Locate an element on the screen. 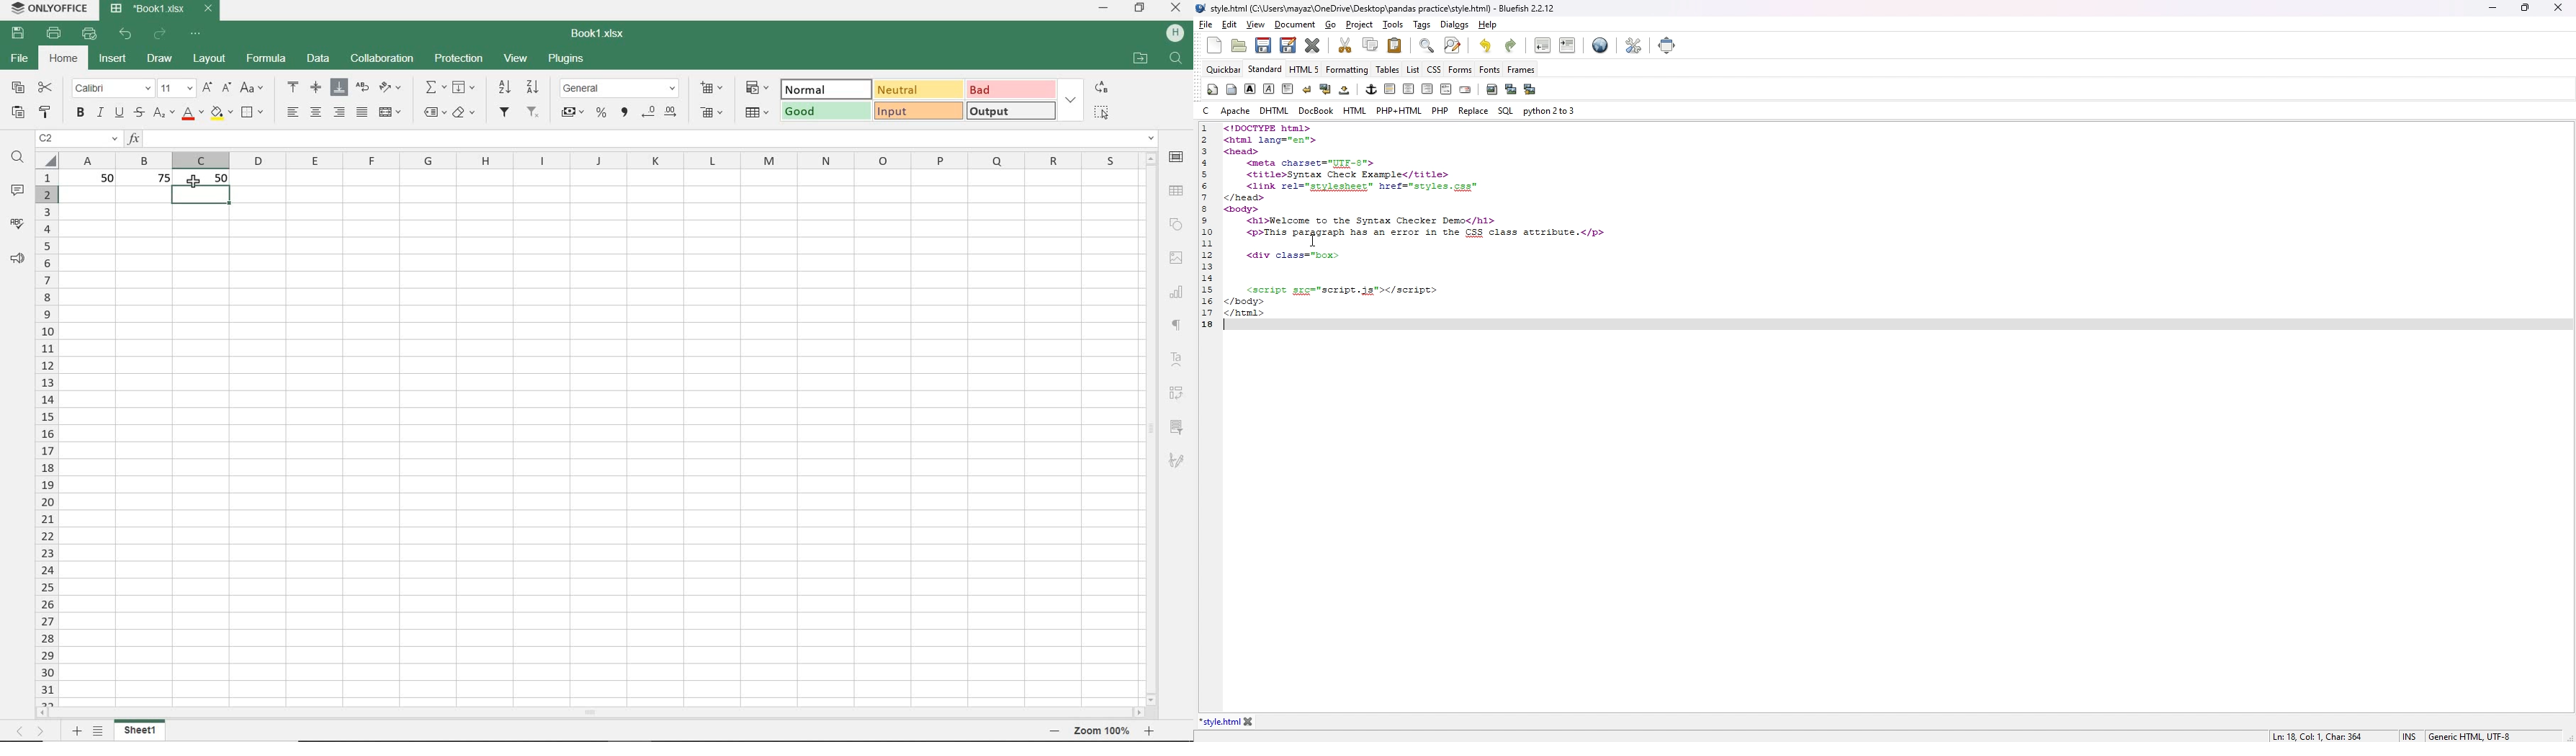 Image resolution: width=2576 pixels, height=756 pixels. collaboration is located at coordinates (381, 58).